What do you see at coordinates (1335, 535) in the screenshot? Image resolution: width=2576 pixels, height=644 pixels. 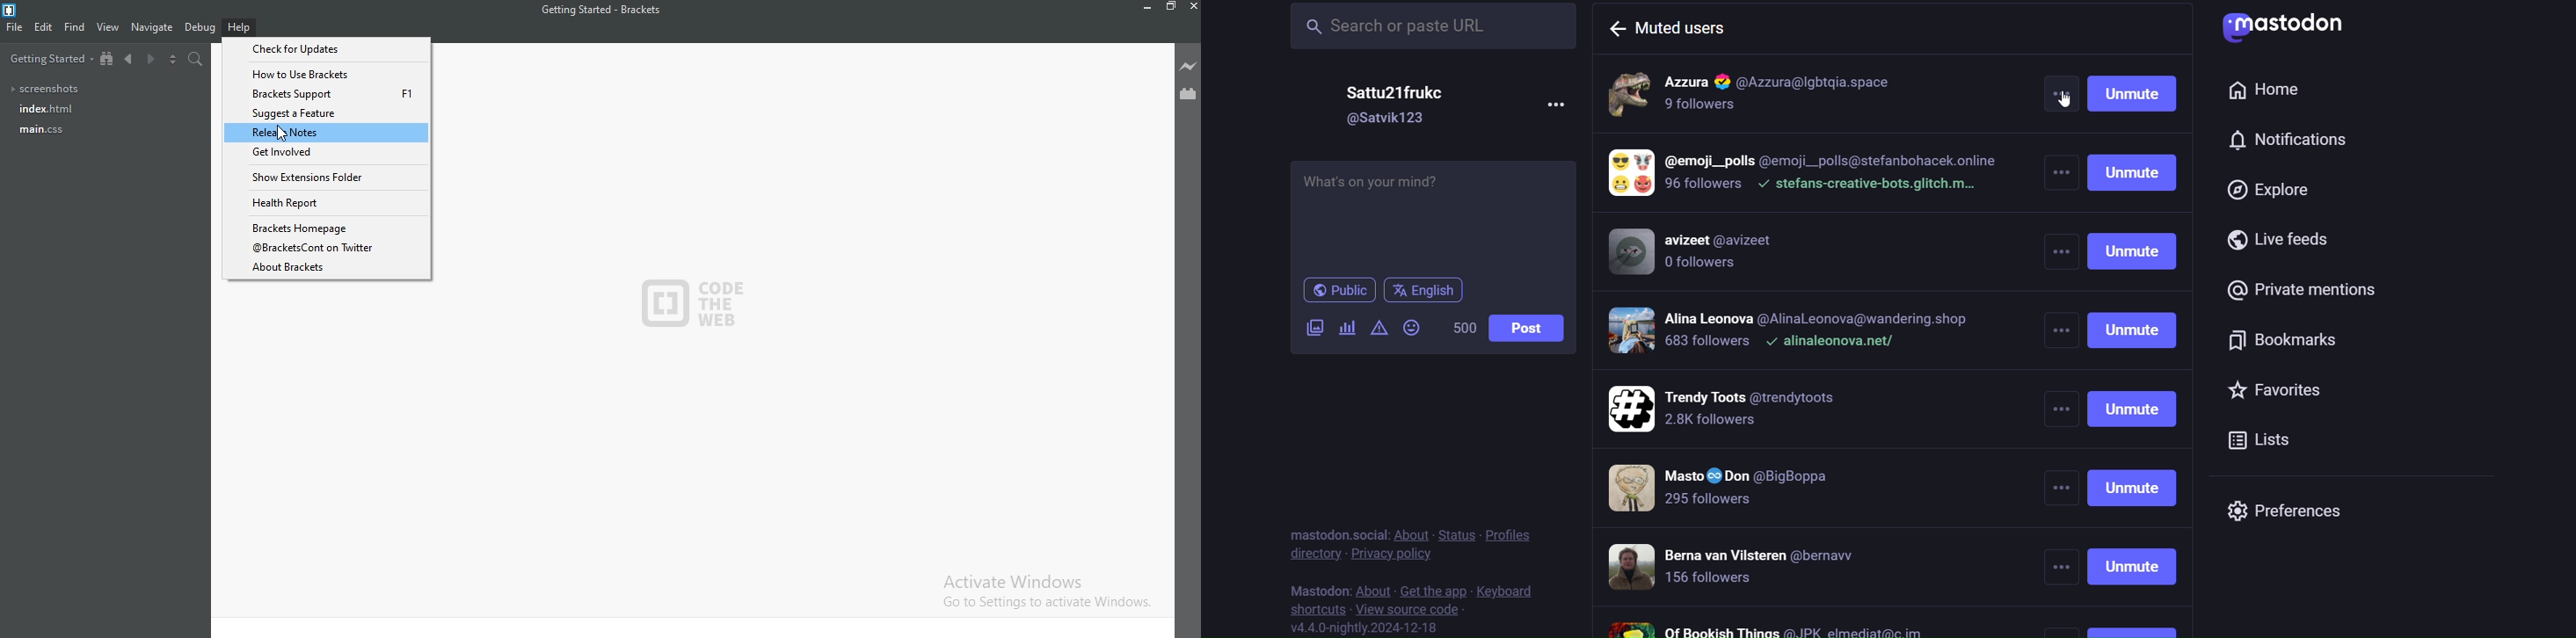 I see `mastodon social` at bounding box center [1335, 535].